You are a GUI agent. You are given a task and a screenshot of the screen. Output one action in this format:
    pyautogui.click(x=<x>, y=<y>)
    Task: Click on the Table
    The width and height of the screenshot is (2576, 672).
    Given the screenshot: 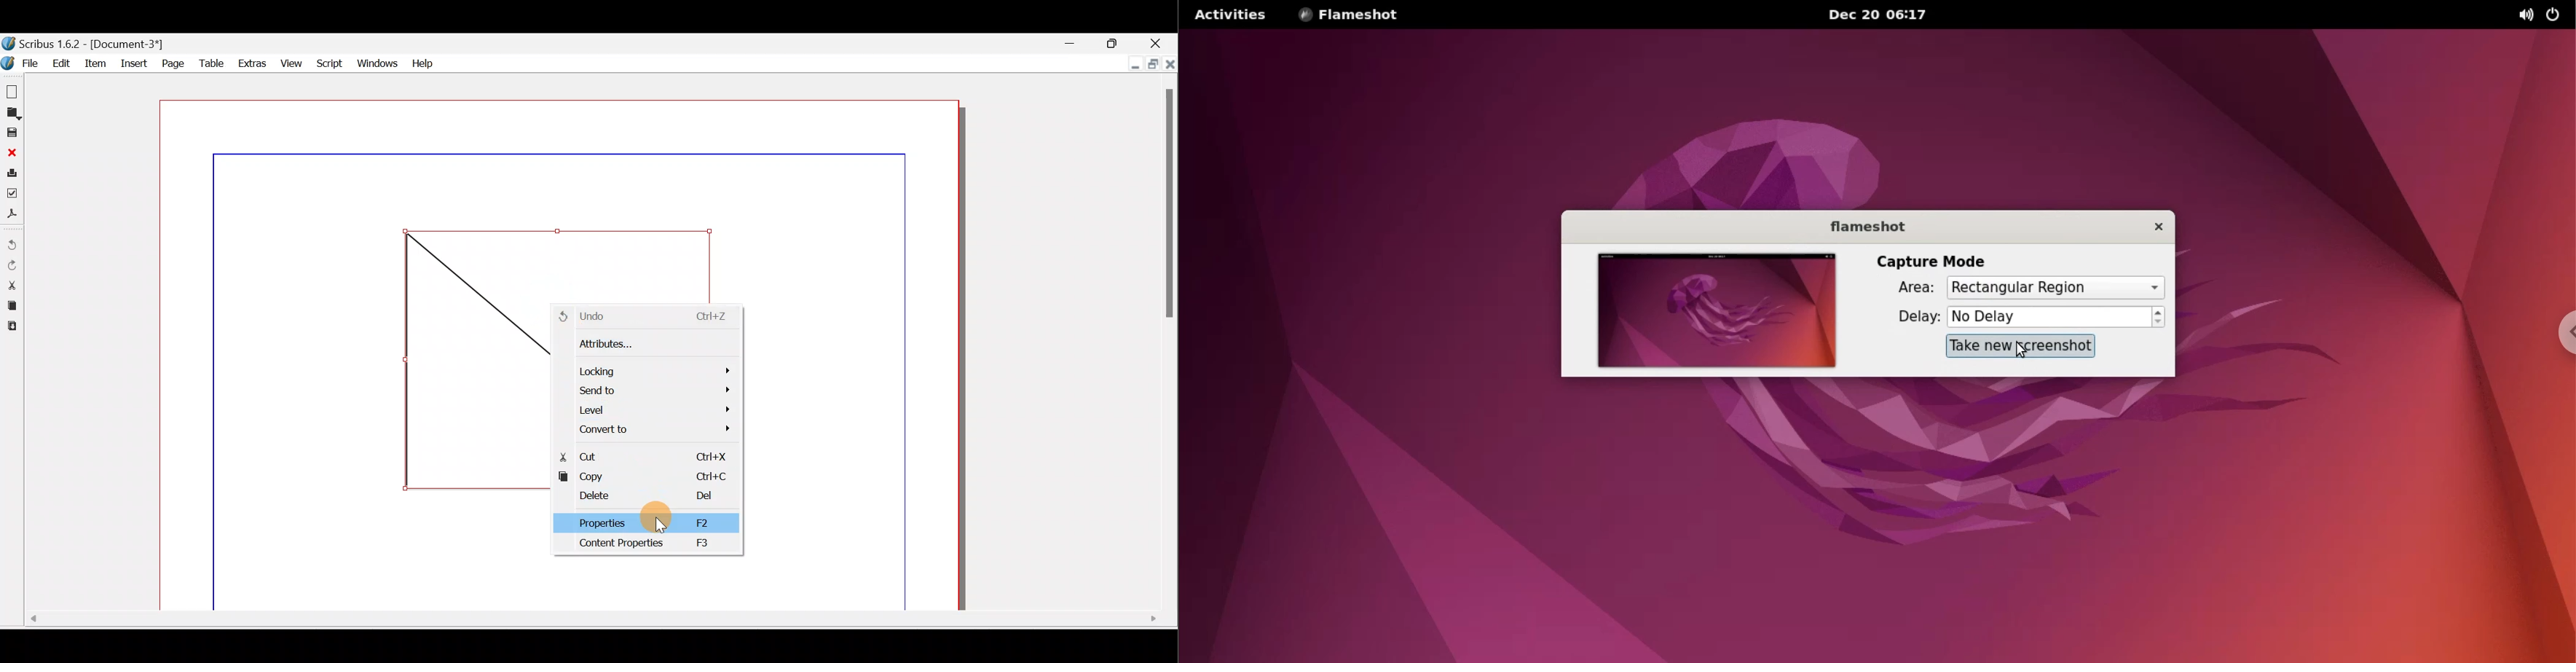 What is the action you would take?
    pyautogui.click(x=209, y=62)
    